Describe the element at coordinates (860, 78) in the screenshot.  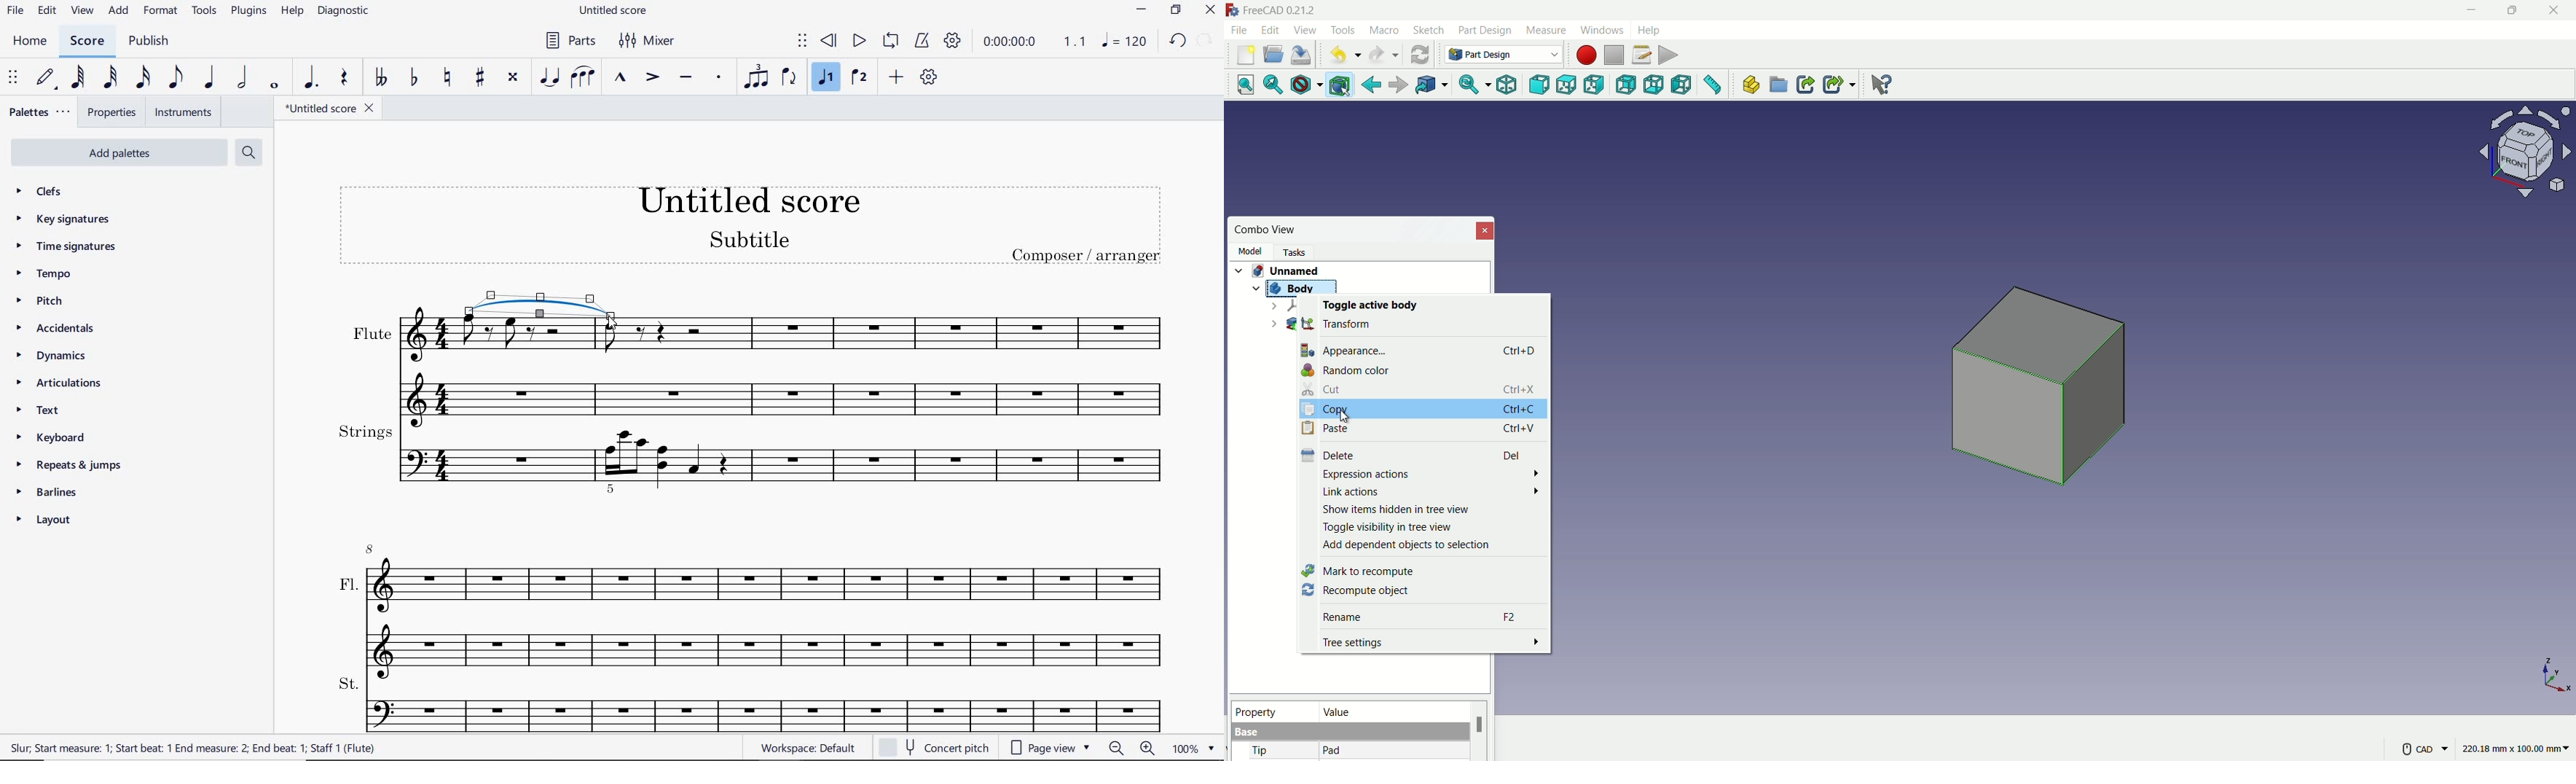
I see `VOICE 2` at that location.